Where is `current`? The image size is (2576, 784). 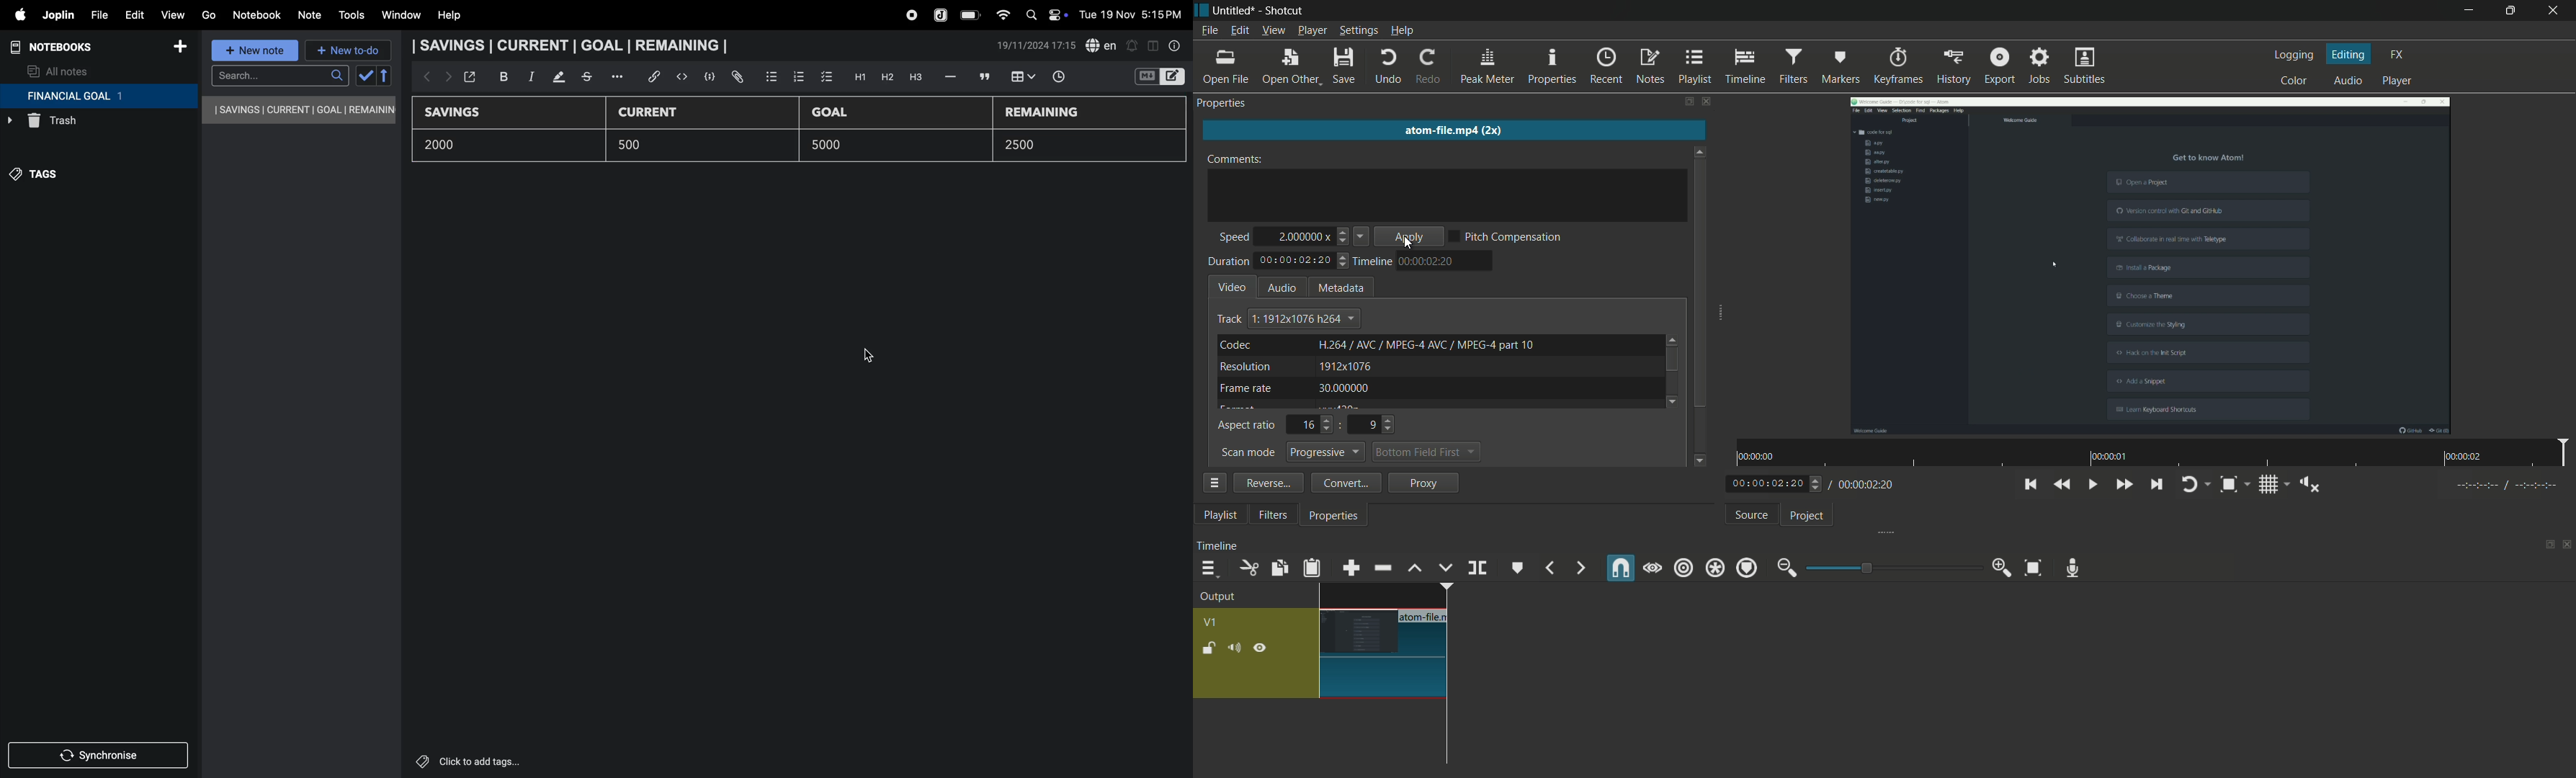 current is located at coordinates (655, 113).